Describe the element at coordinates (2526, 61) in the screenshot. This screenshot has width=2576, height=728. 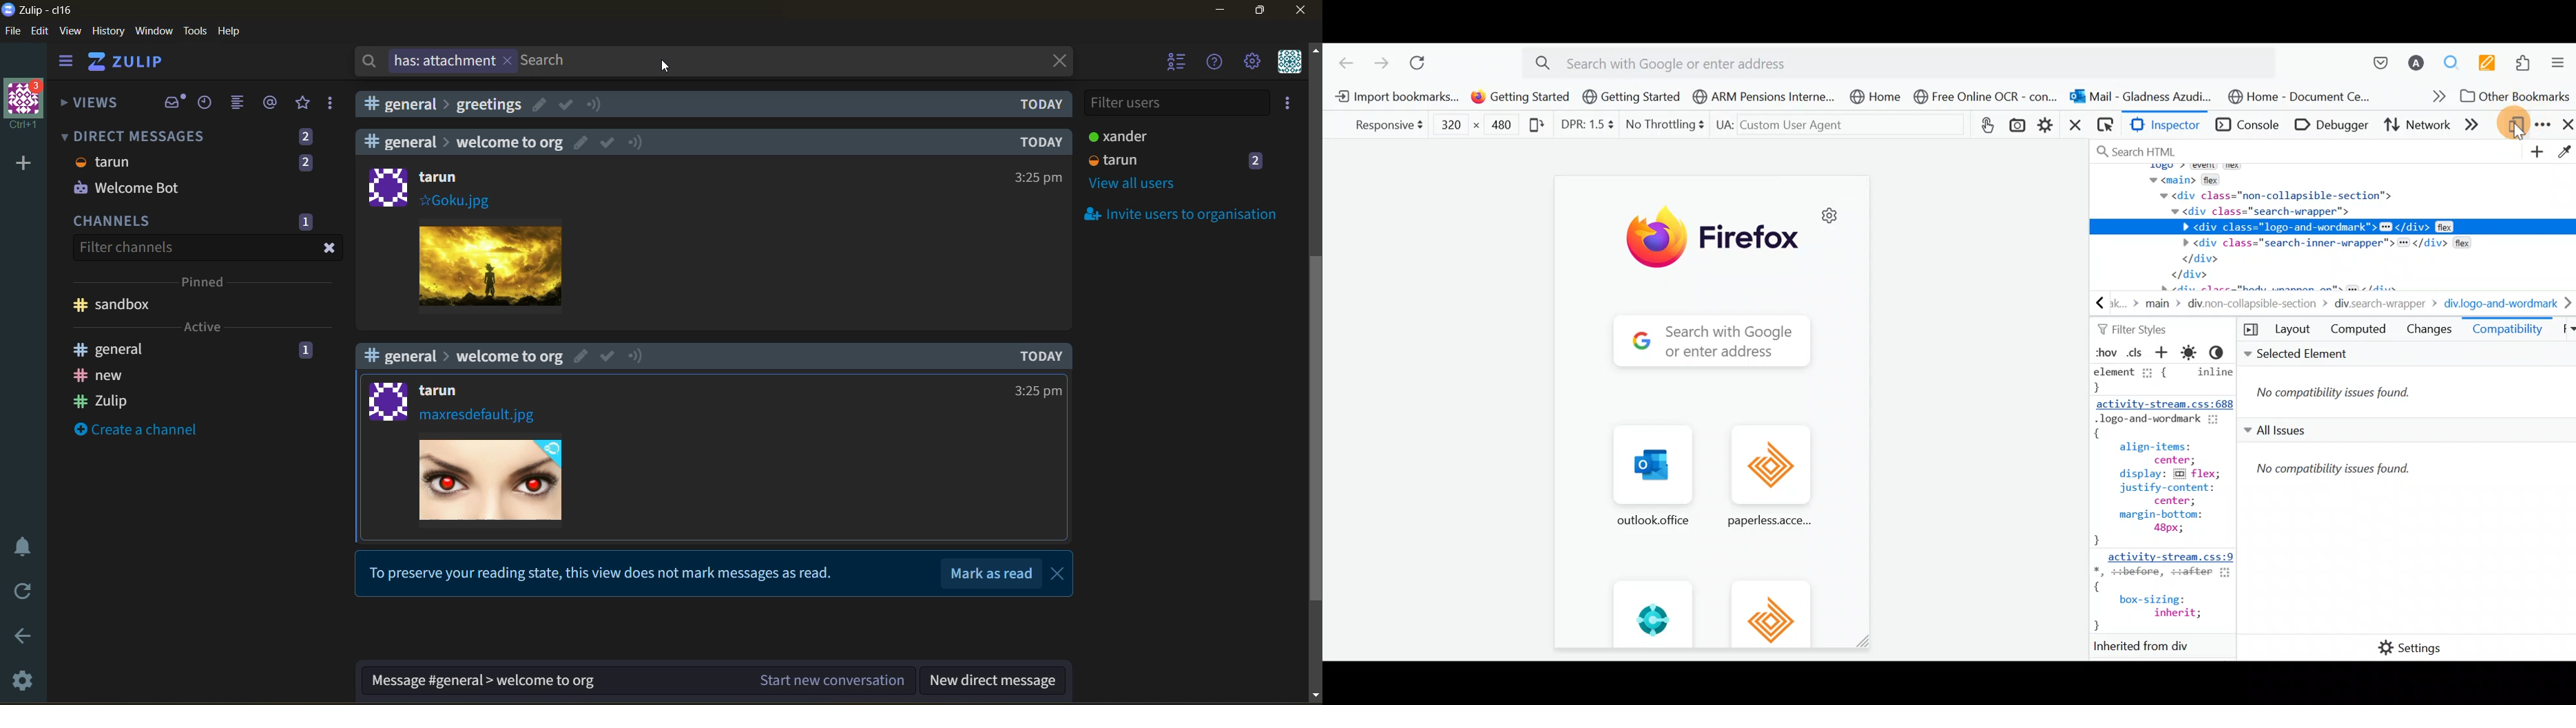
I see `Extensions` at that location.